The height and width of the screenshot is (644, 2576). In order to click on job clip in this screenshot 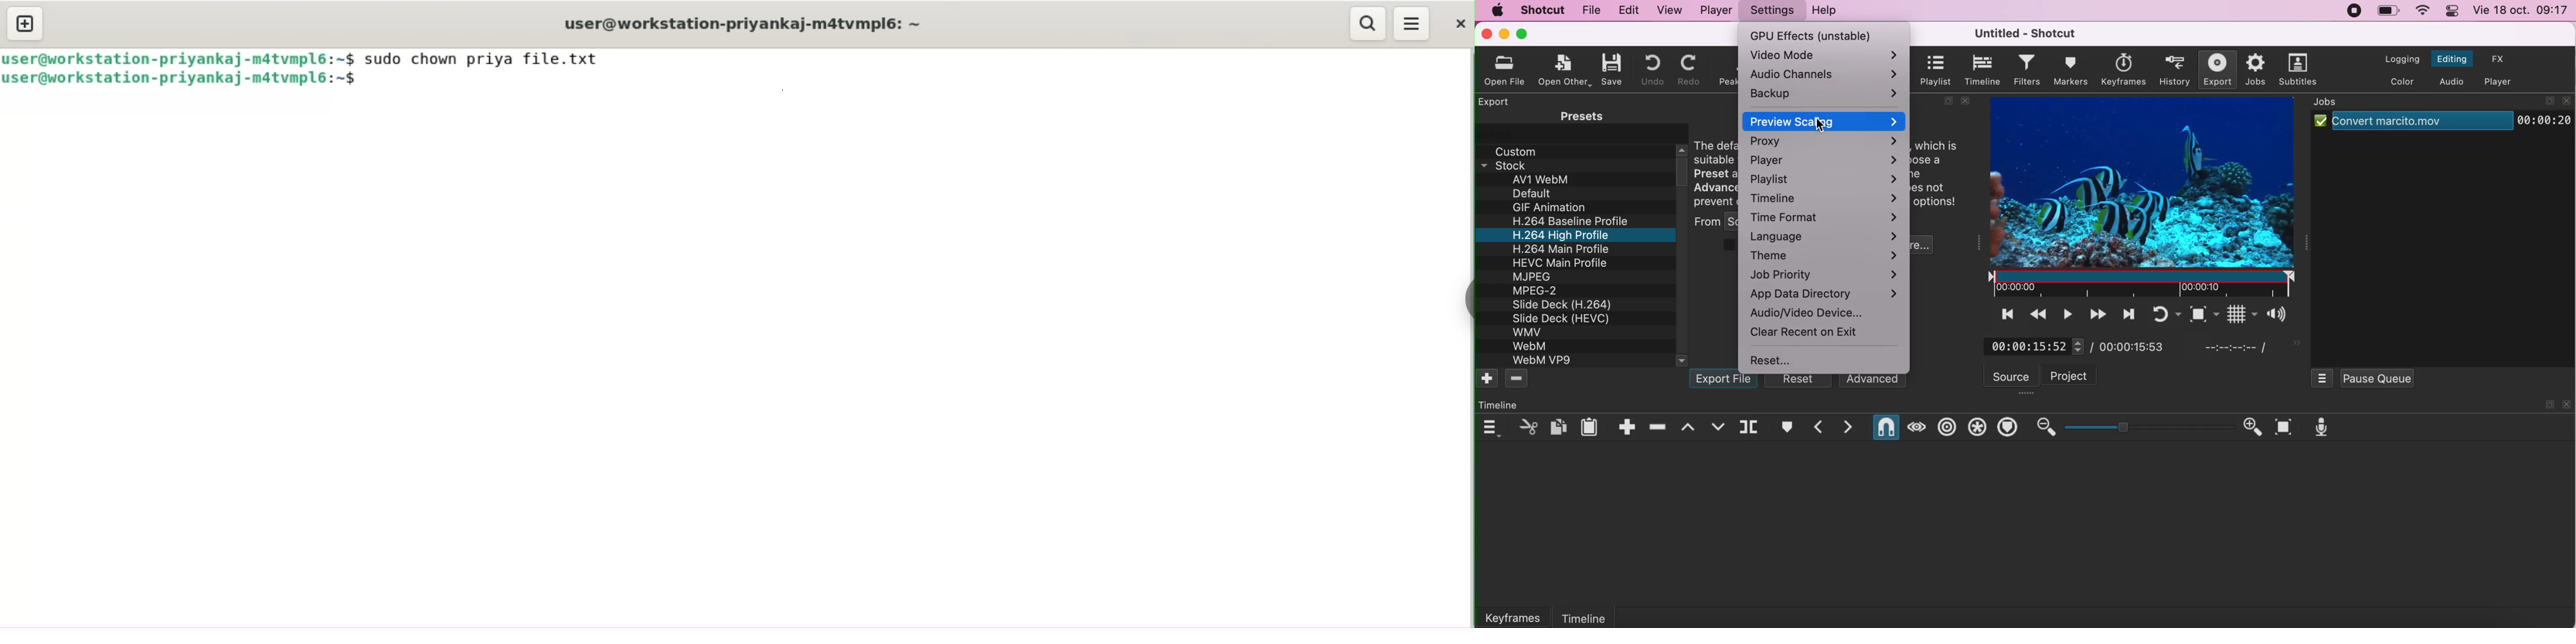, I will do `click(2442, 125)`.